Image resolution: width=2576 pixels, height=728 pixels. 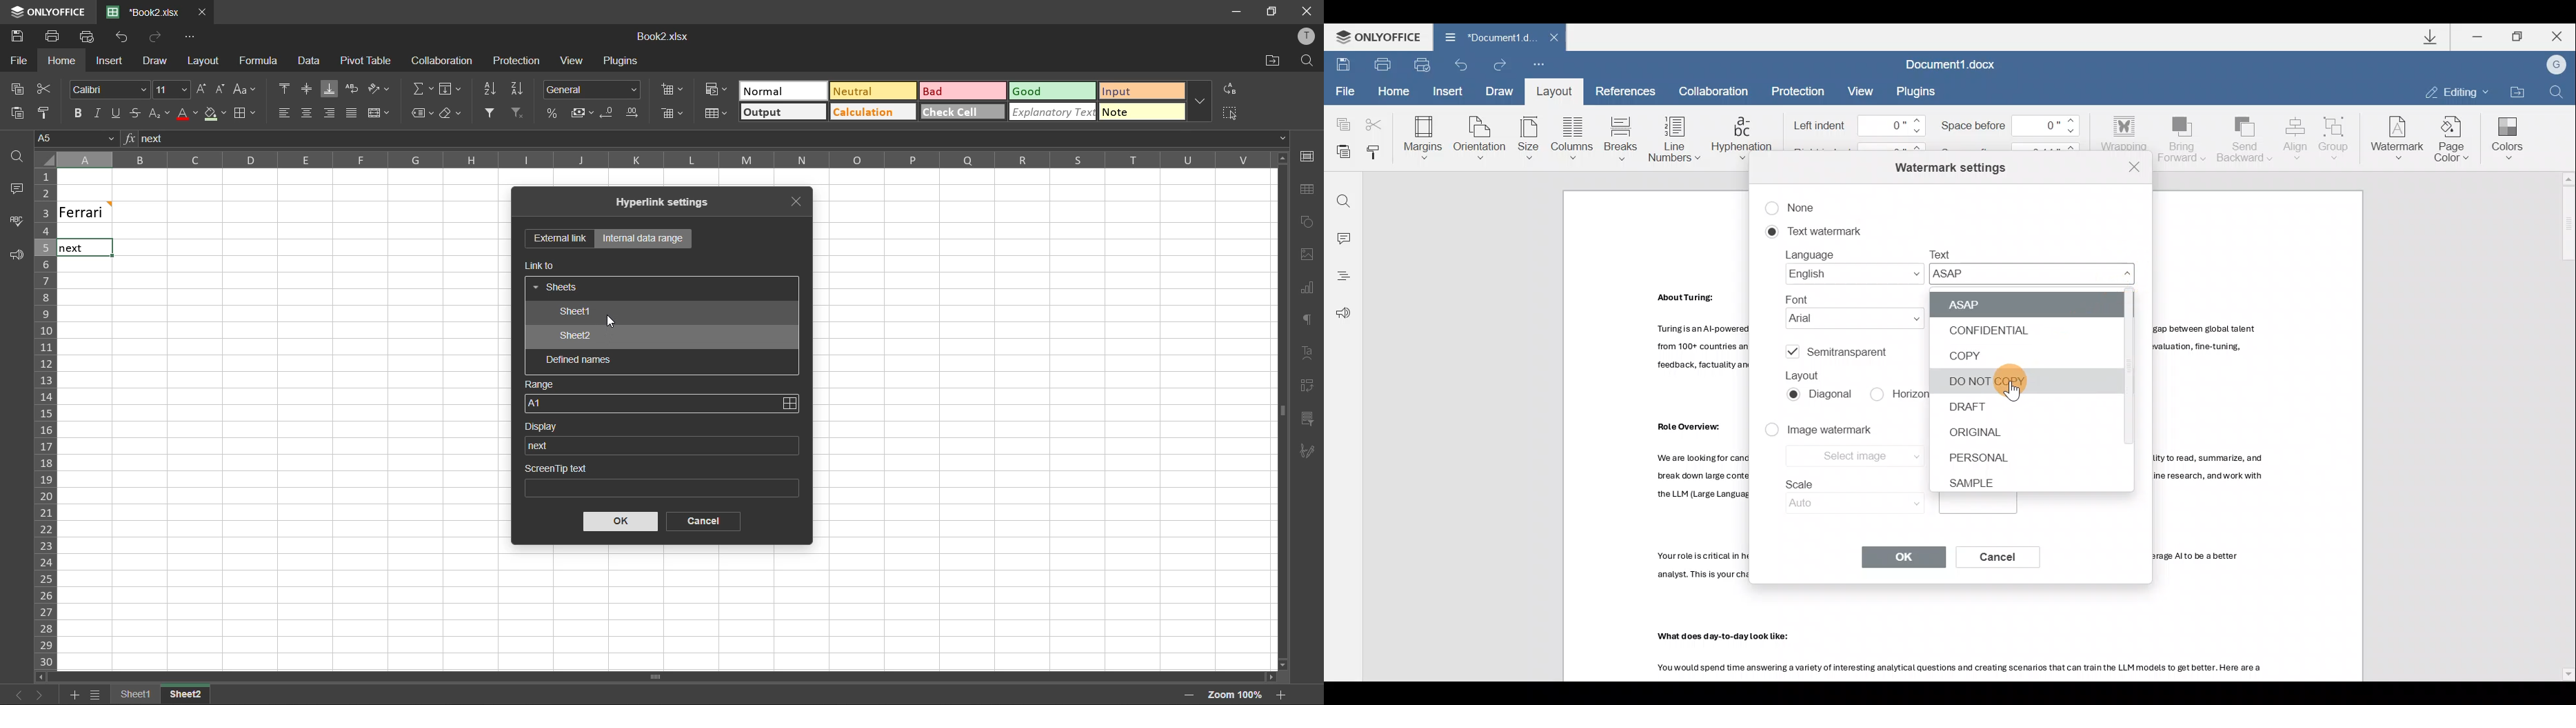 I want to click on maximize, so click(x=1269, y=12).